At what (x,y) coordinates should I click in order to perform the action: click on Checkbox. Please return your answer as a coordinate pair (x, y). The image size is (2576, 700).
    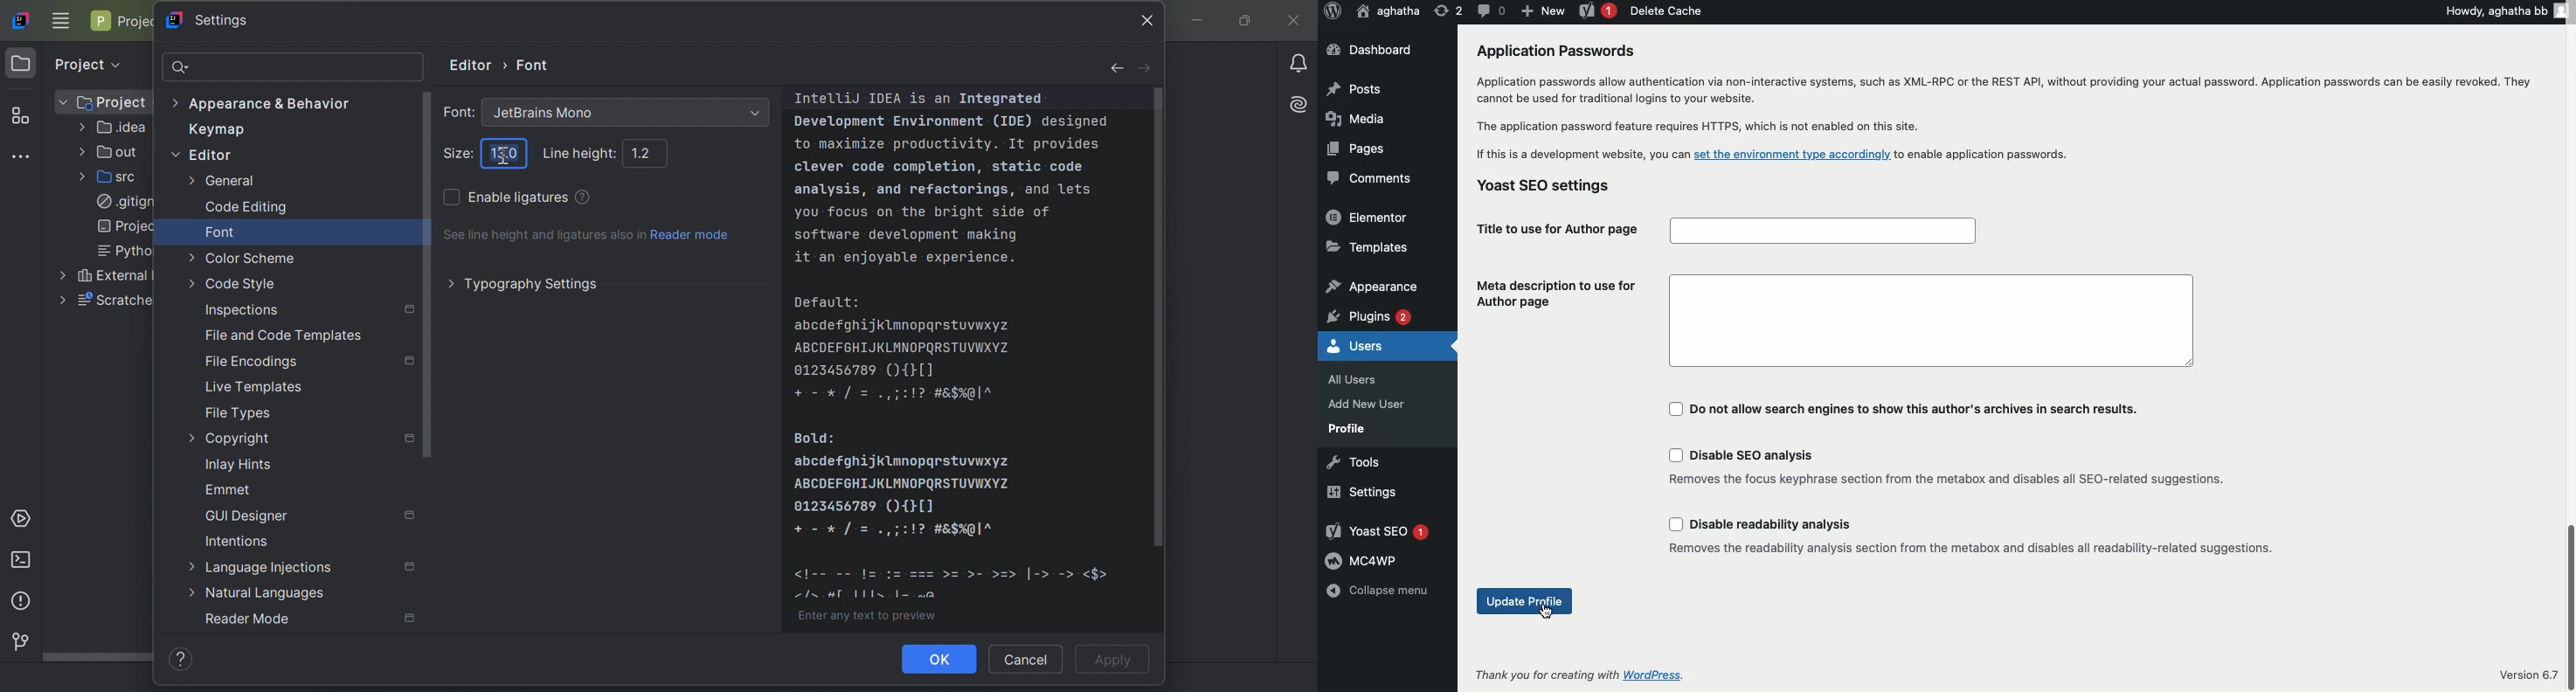
    Looking at the image, I should click on (450, 198).